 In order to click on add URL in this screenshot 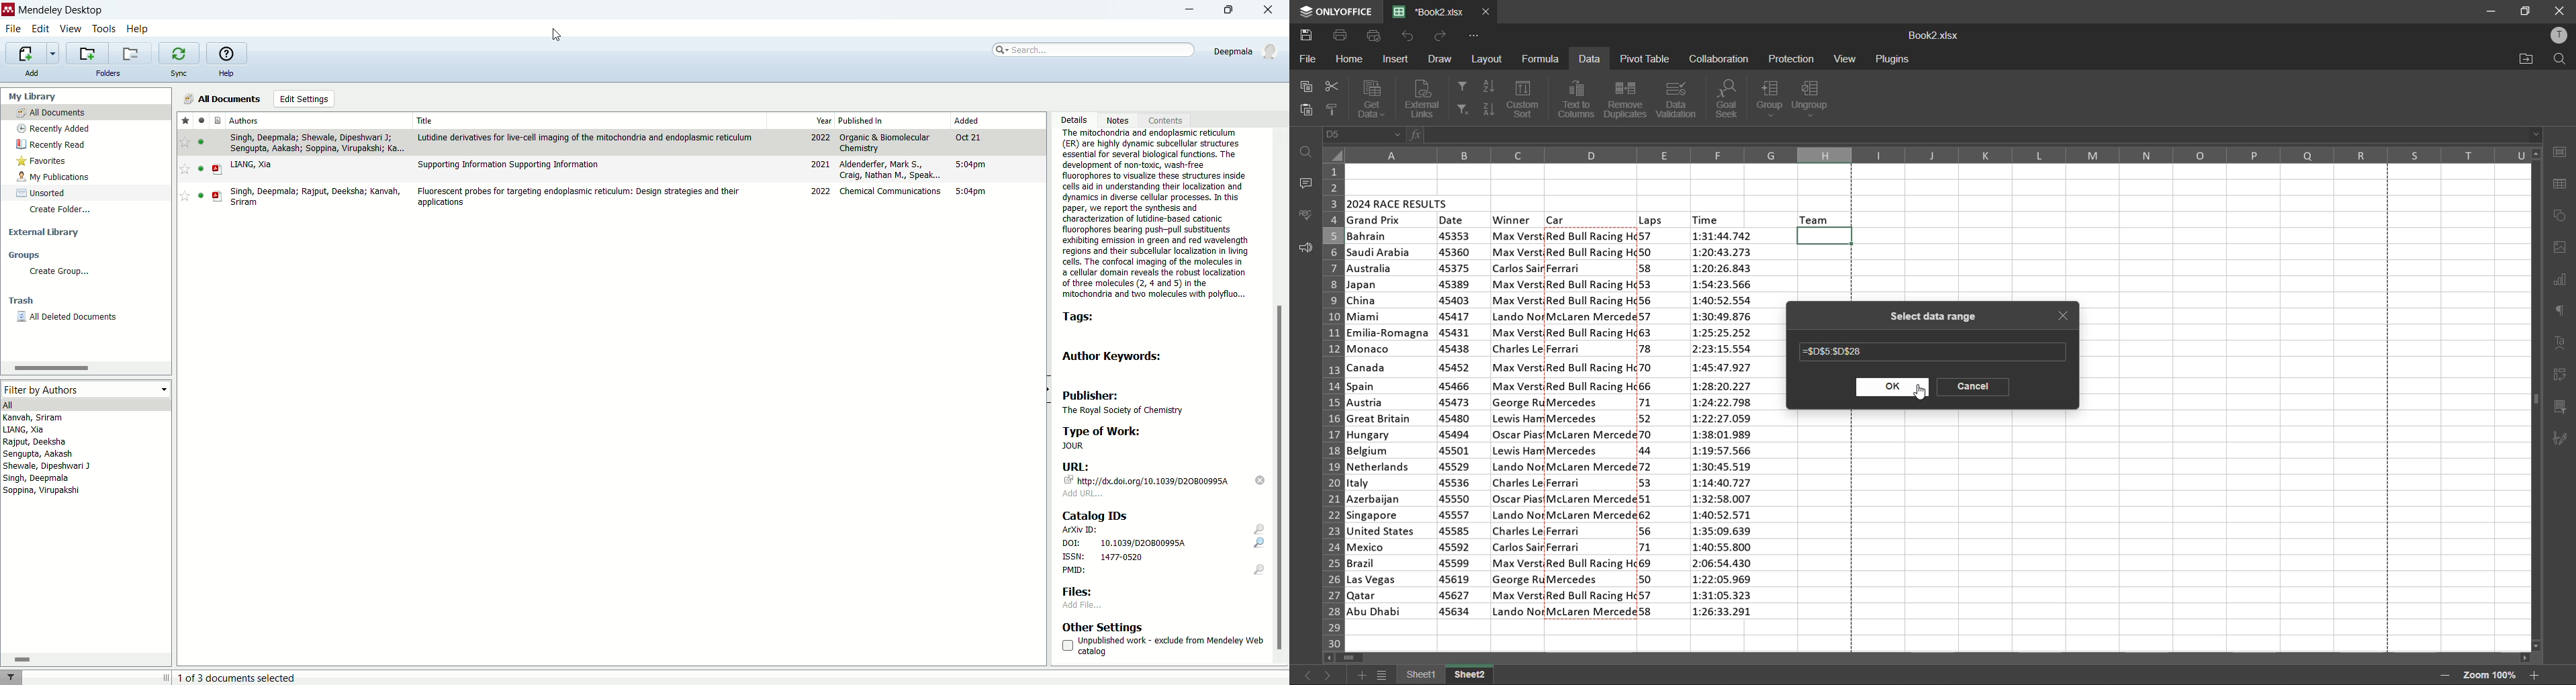, I will do `click(1083, 494)`.